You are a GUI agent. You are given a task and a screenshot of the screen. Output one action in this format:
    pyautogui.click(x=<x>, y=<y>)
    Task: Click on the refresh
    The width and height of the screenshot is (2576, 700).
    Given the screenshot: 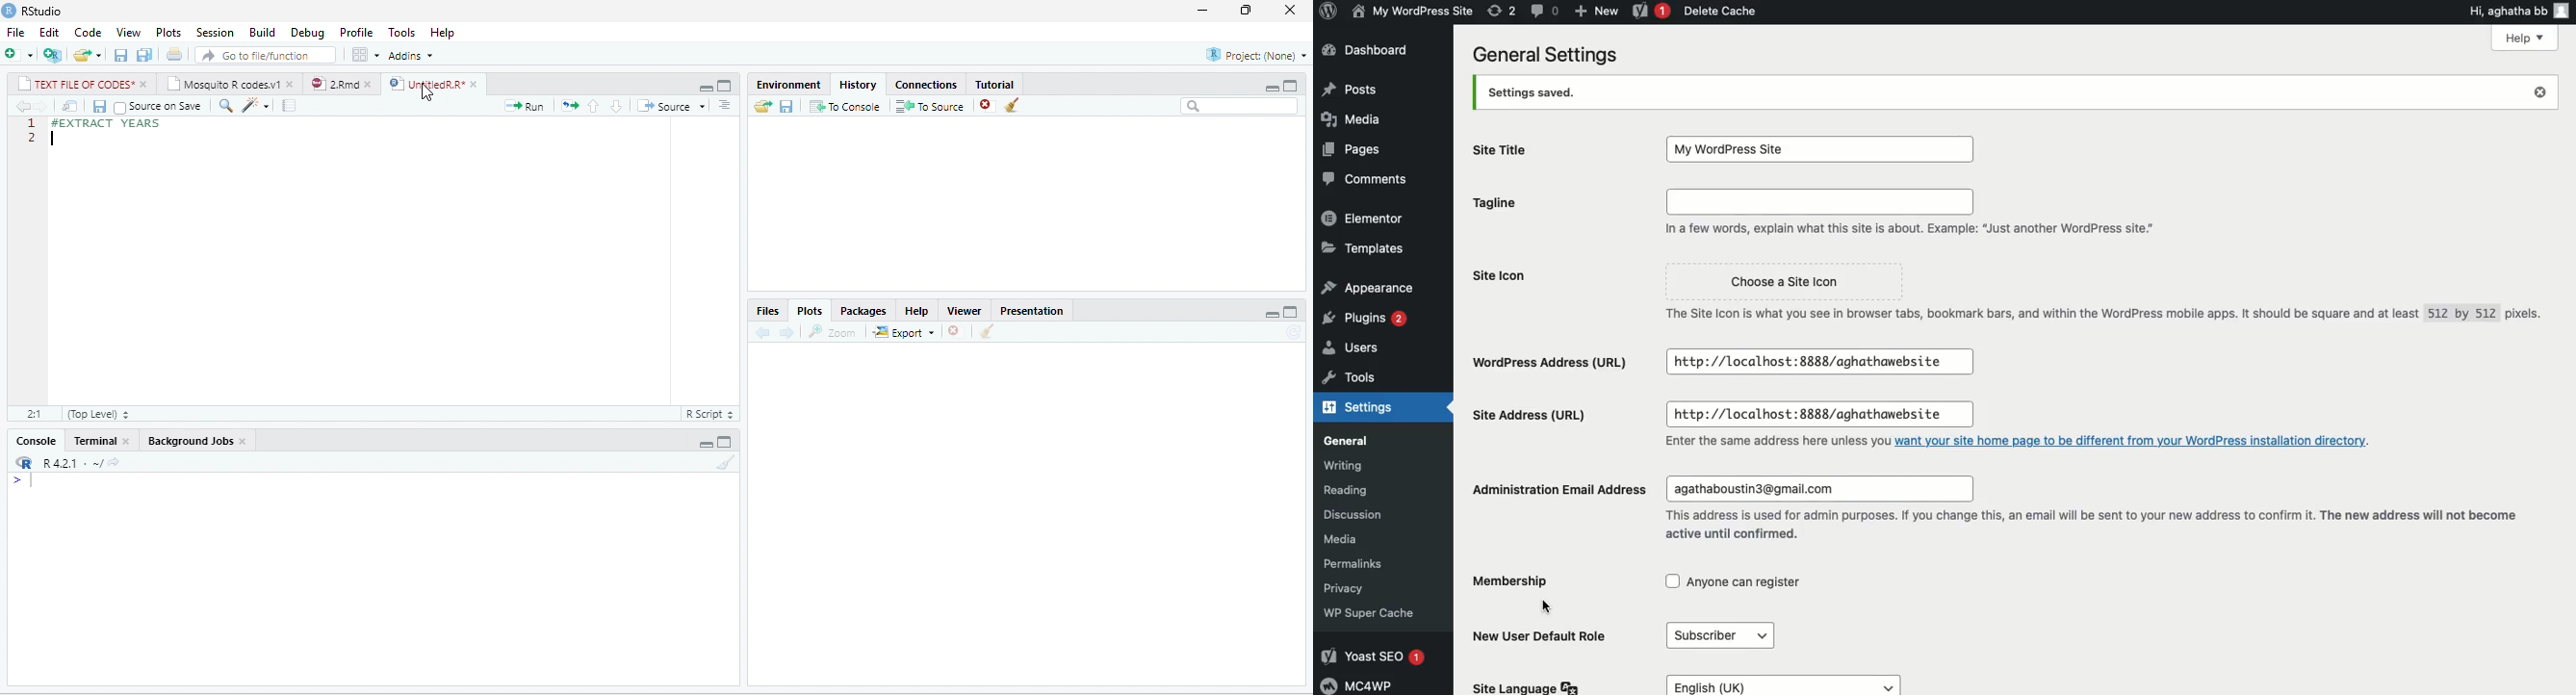 What is the action you would take?
    pyautogui.click(x=1296, y=333)
    